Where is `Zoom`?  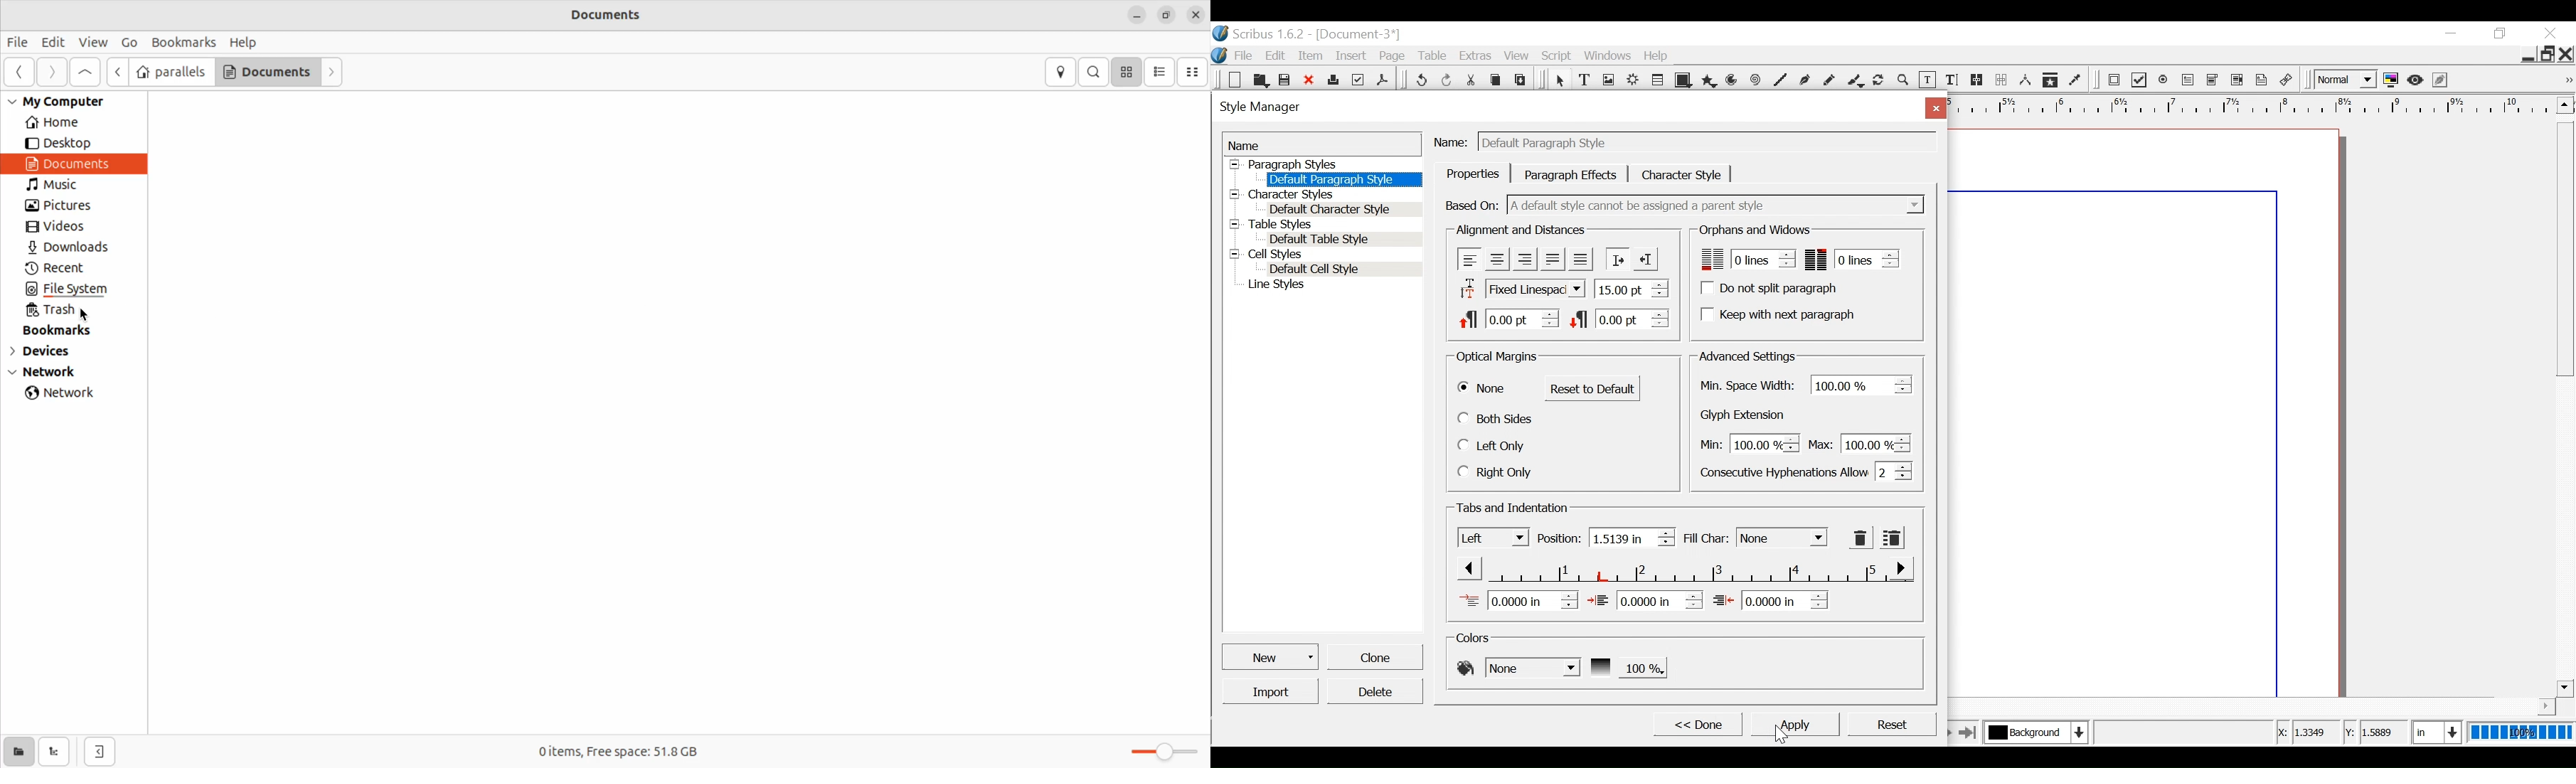
Zoom is located at coordinates (1903, 82).